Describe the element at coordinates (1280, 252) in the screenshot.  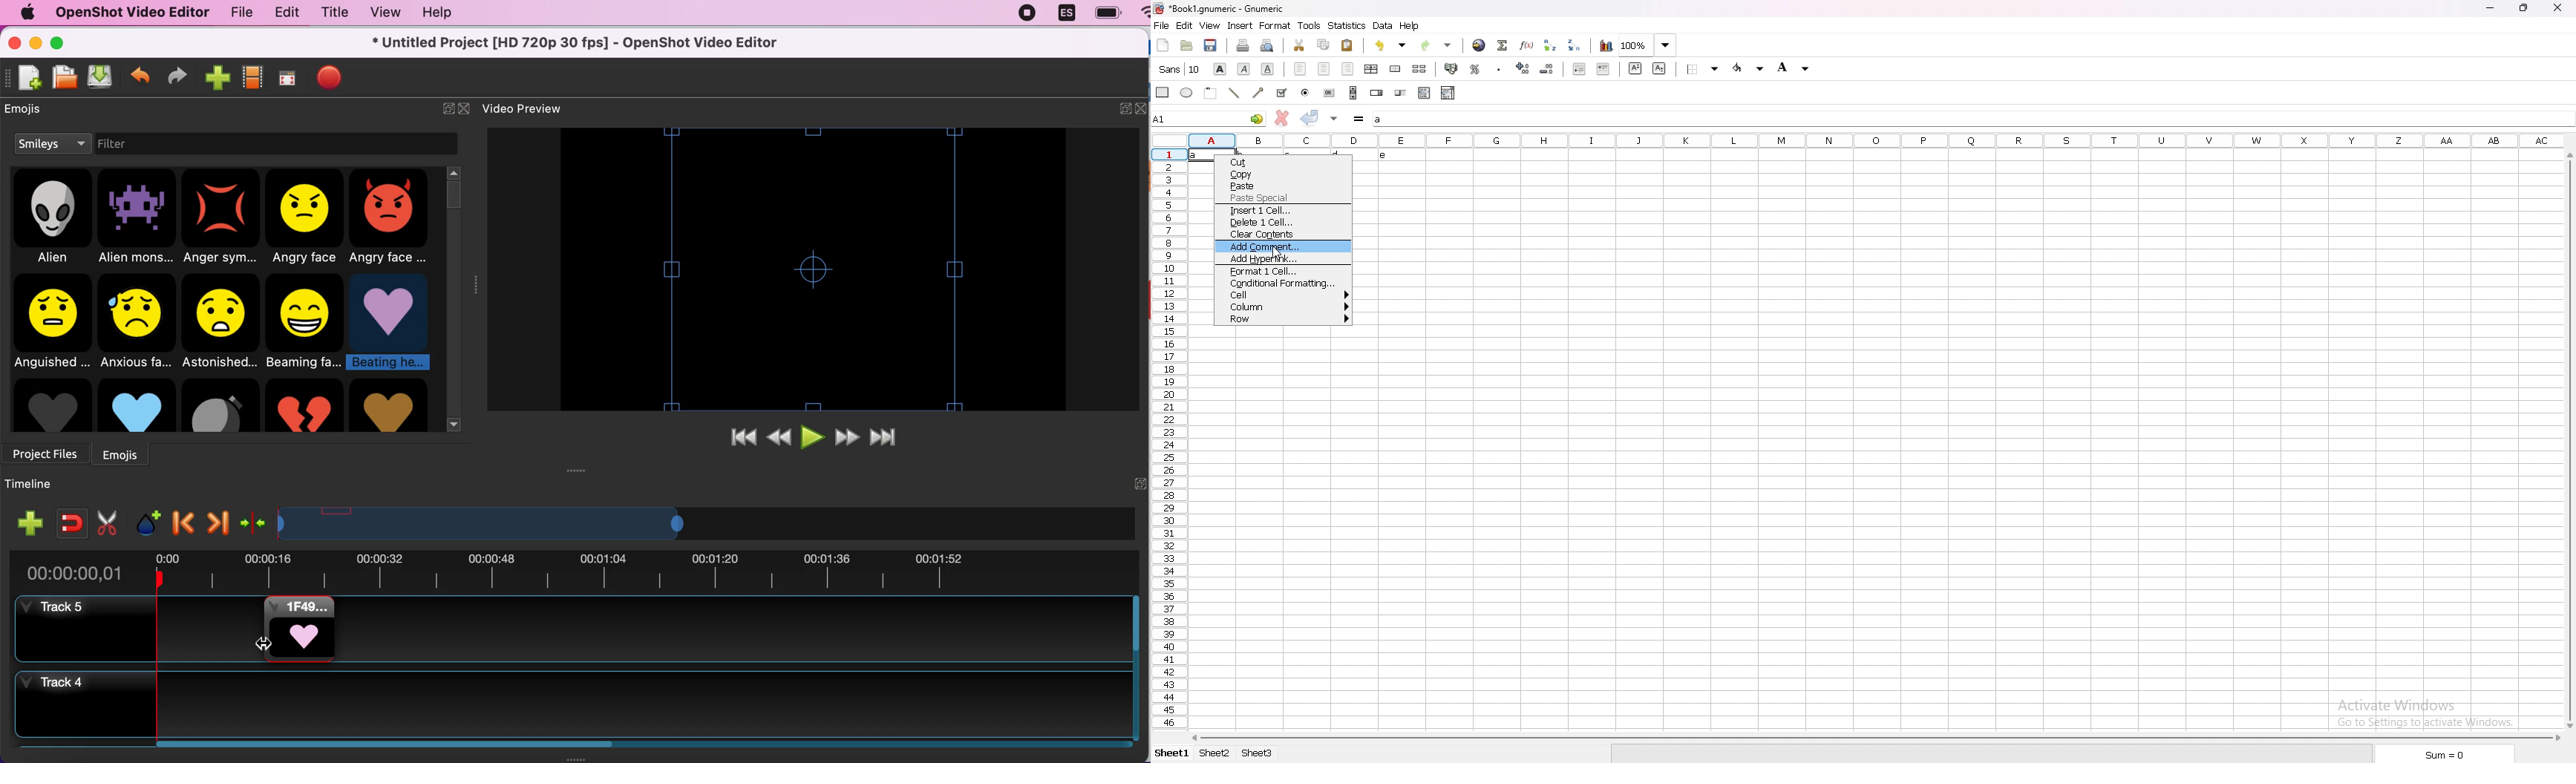
I see `cursor` at that location.